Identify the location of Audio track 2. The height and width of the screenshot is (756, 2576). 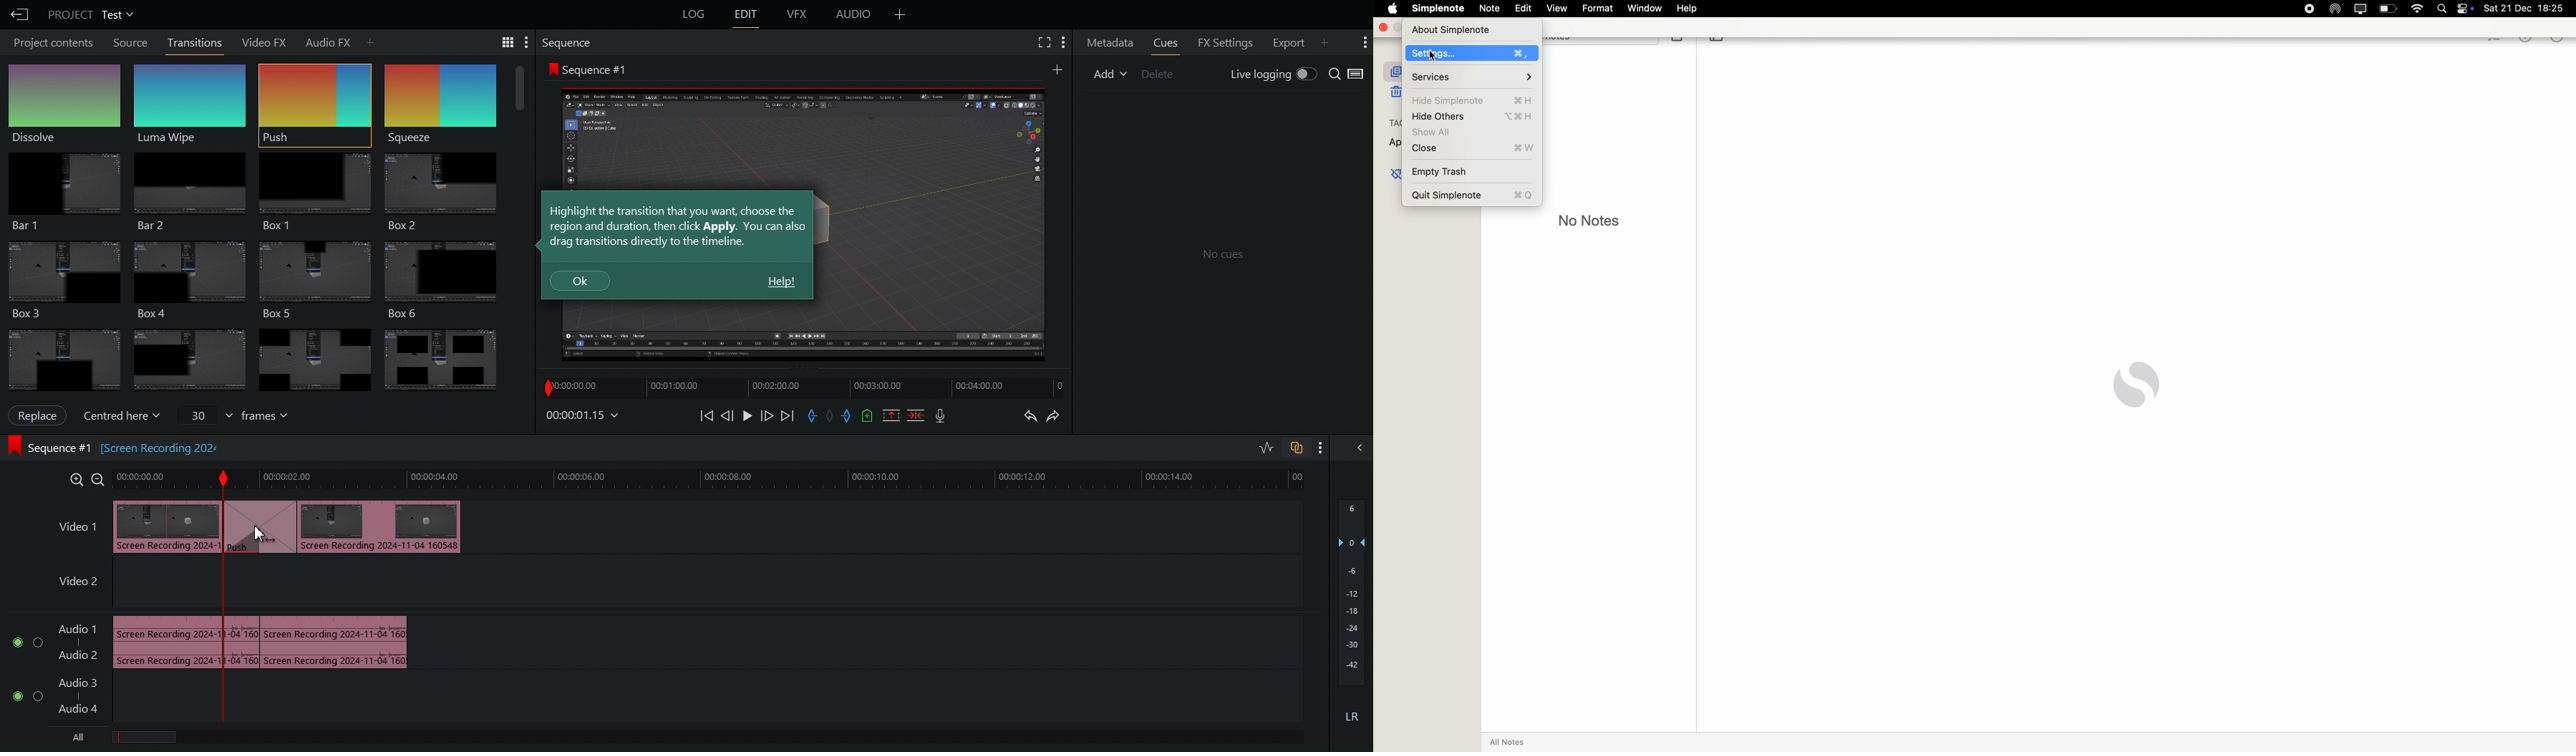
(77, 655).